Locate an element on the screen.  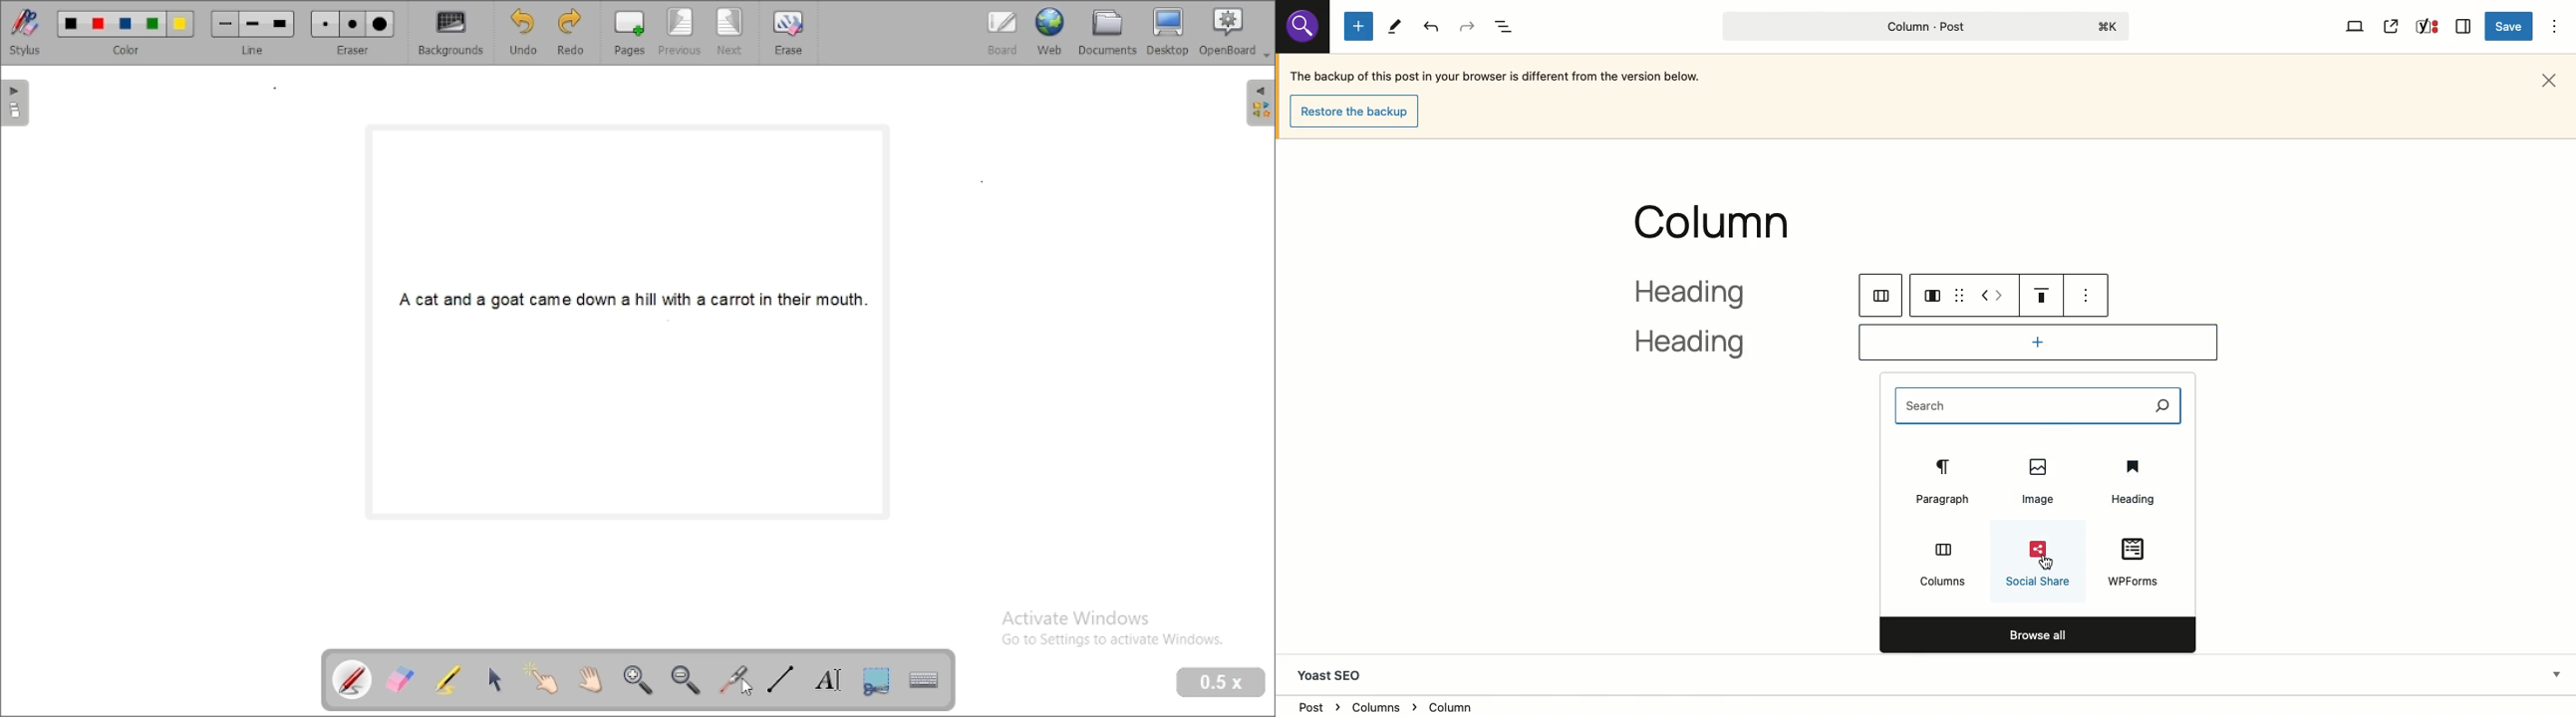
Heading is located at coordinates (2138, 479).